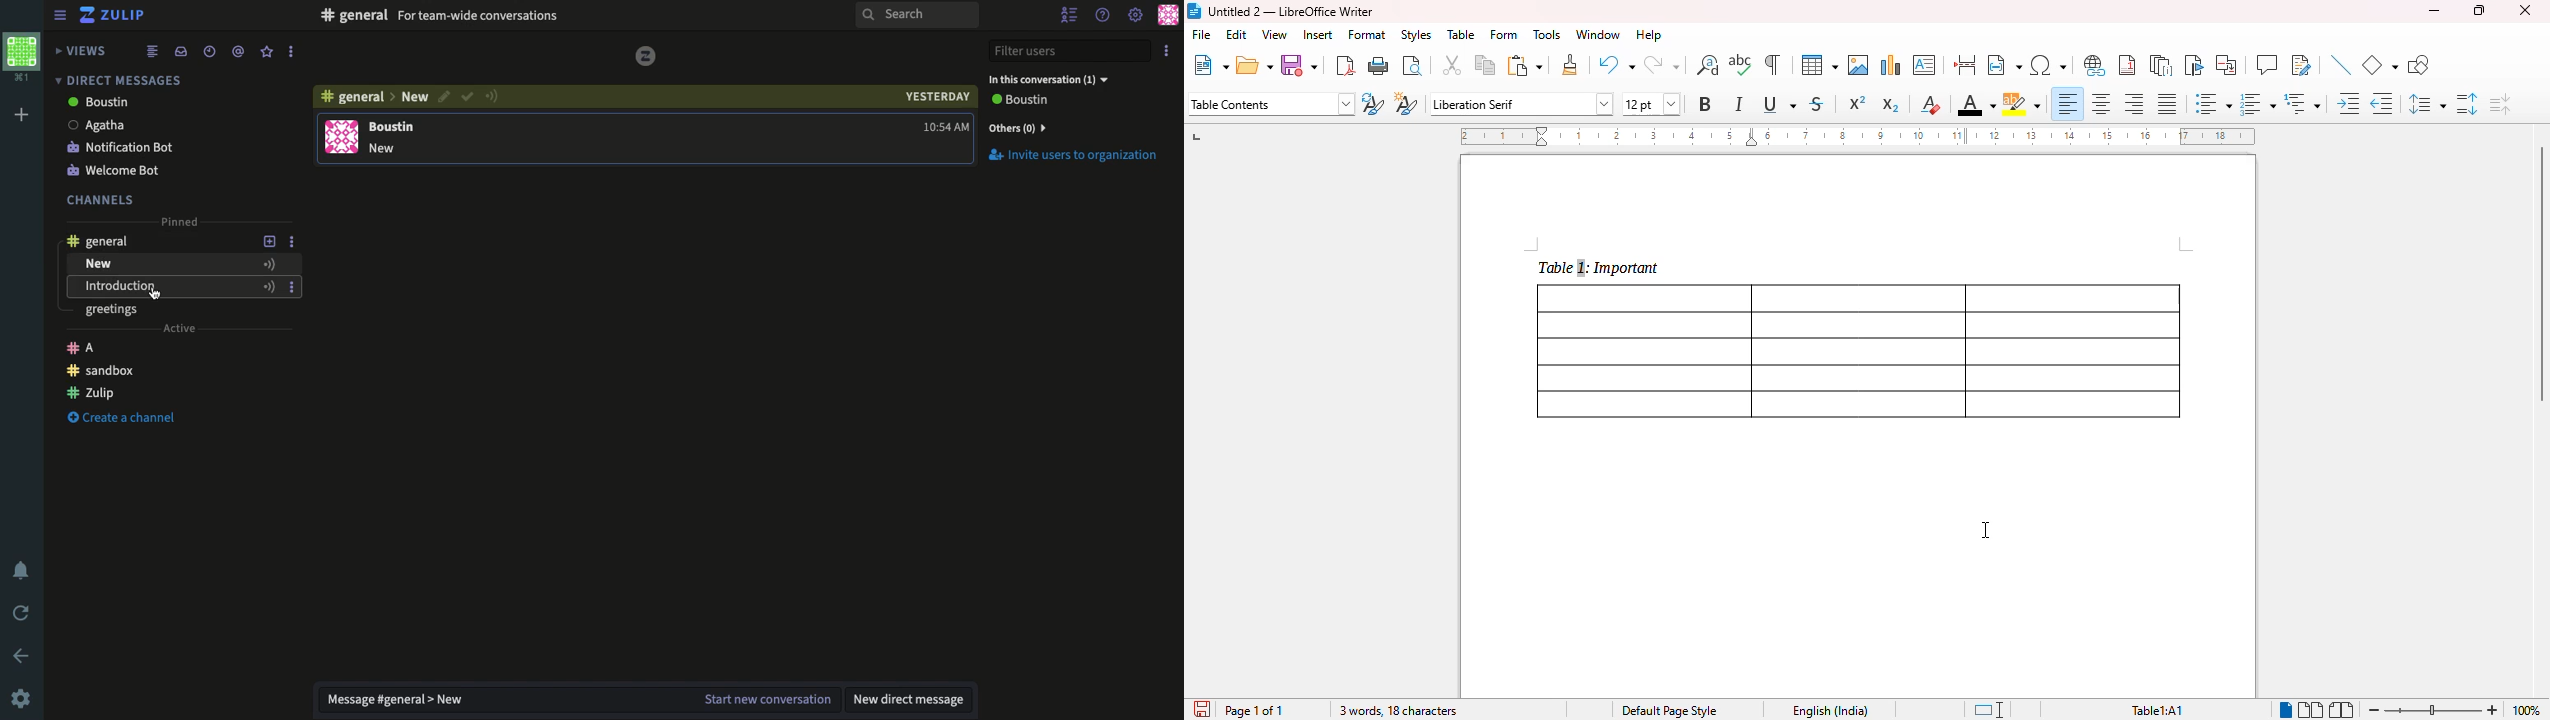 The height and width of the screenshot is (728, 2576). I want to click on Feed, so click(152, 50).